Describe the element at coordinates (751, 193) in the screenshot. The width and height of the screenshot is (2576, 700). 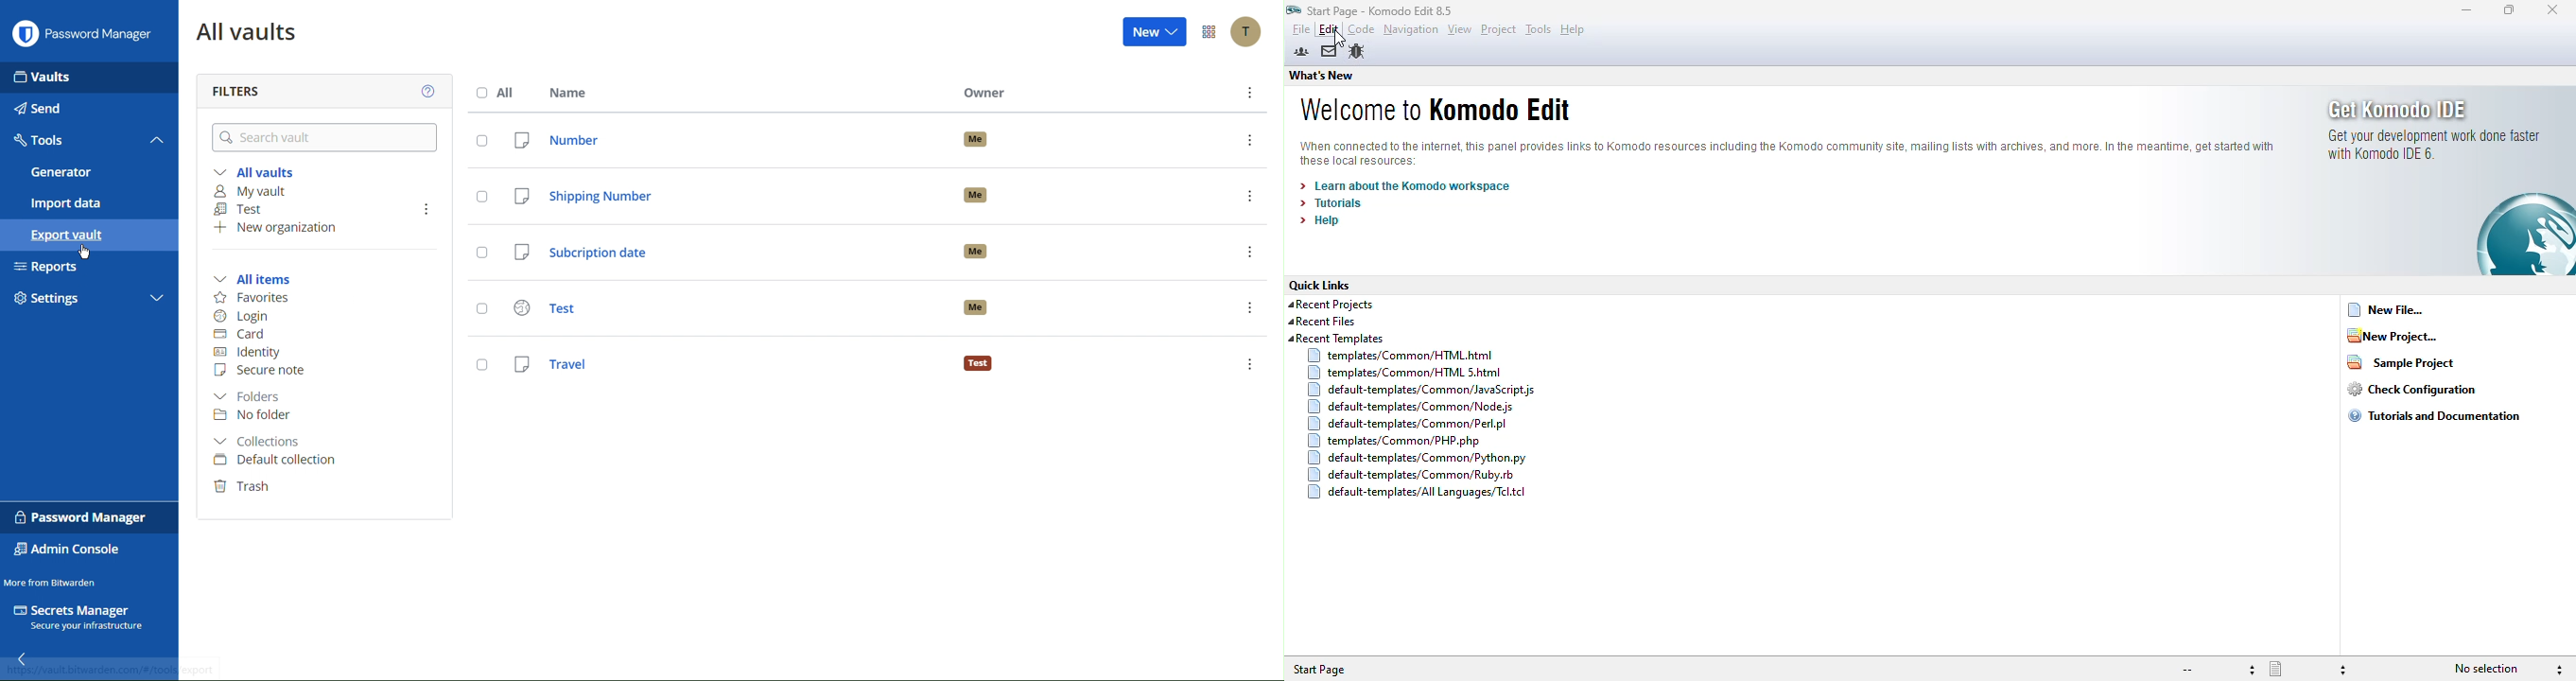
I see `Shipping Number` at that location.